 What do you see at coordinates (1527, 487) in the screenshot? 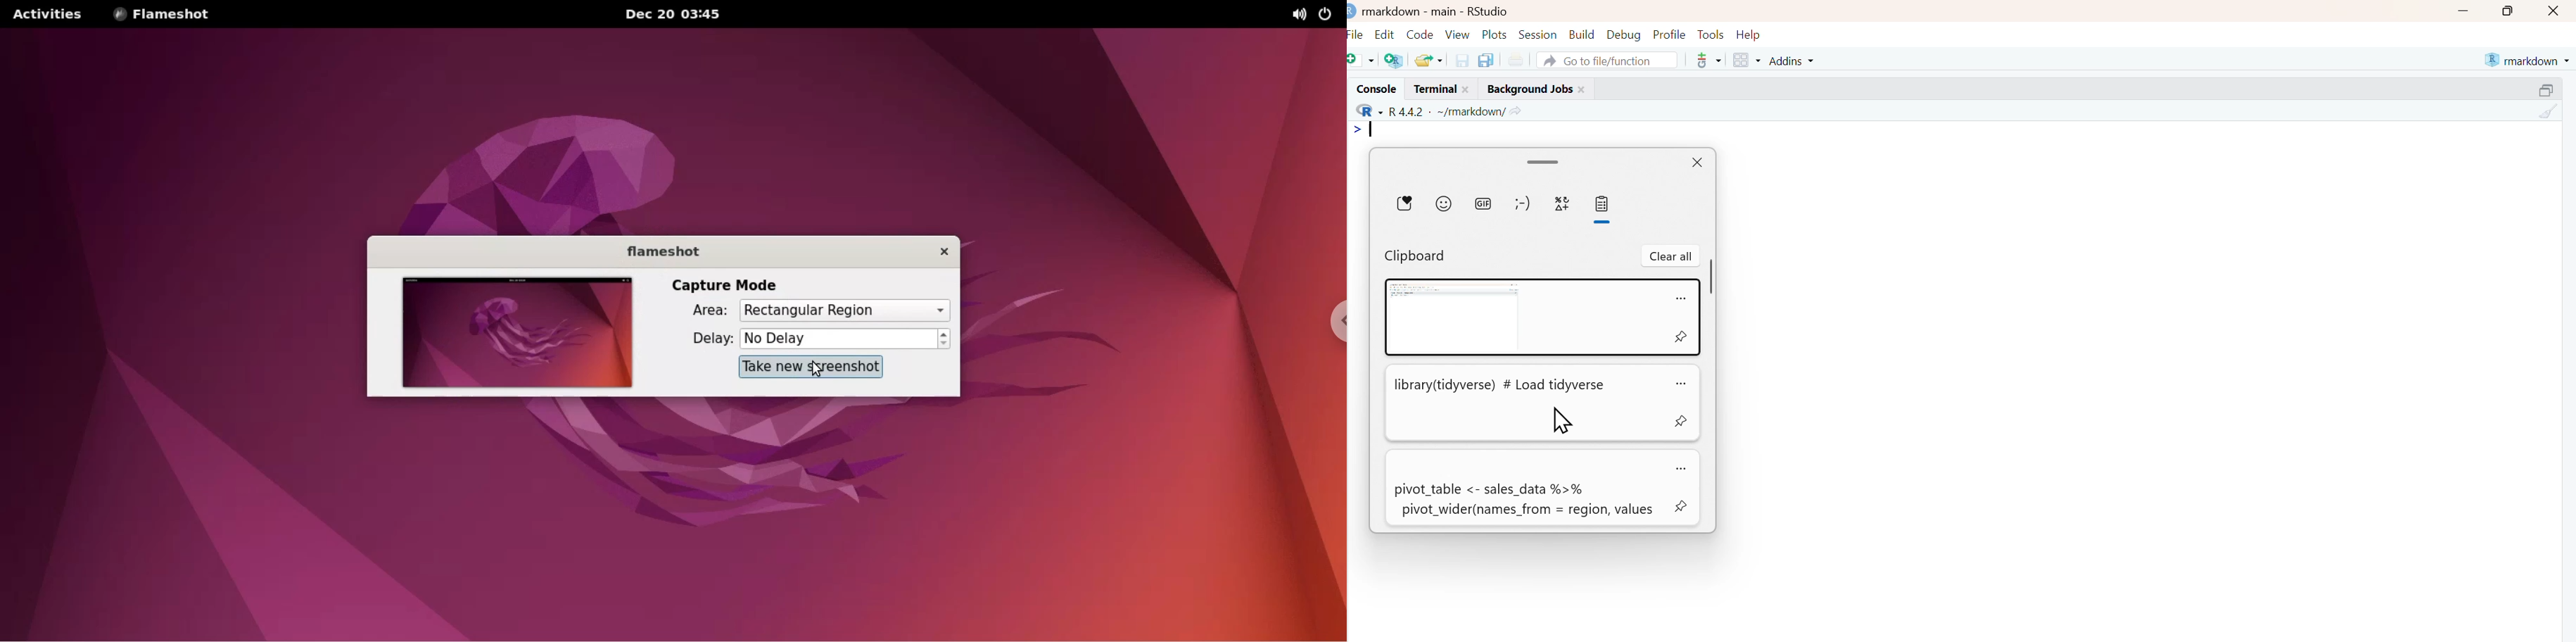
I see `pivot_table <- sales_data %>%
pivot_wider(names_from = region, values` at bounding box center [1527, 487].